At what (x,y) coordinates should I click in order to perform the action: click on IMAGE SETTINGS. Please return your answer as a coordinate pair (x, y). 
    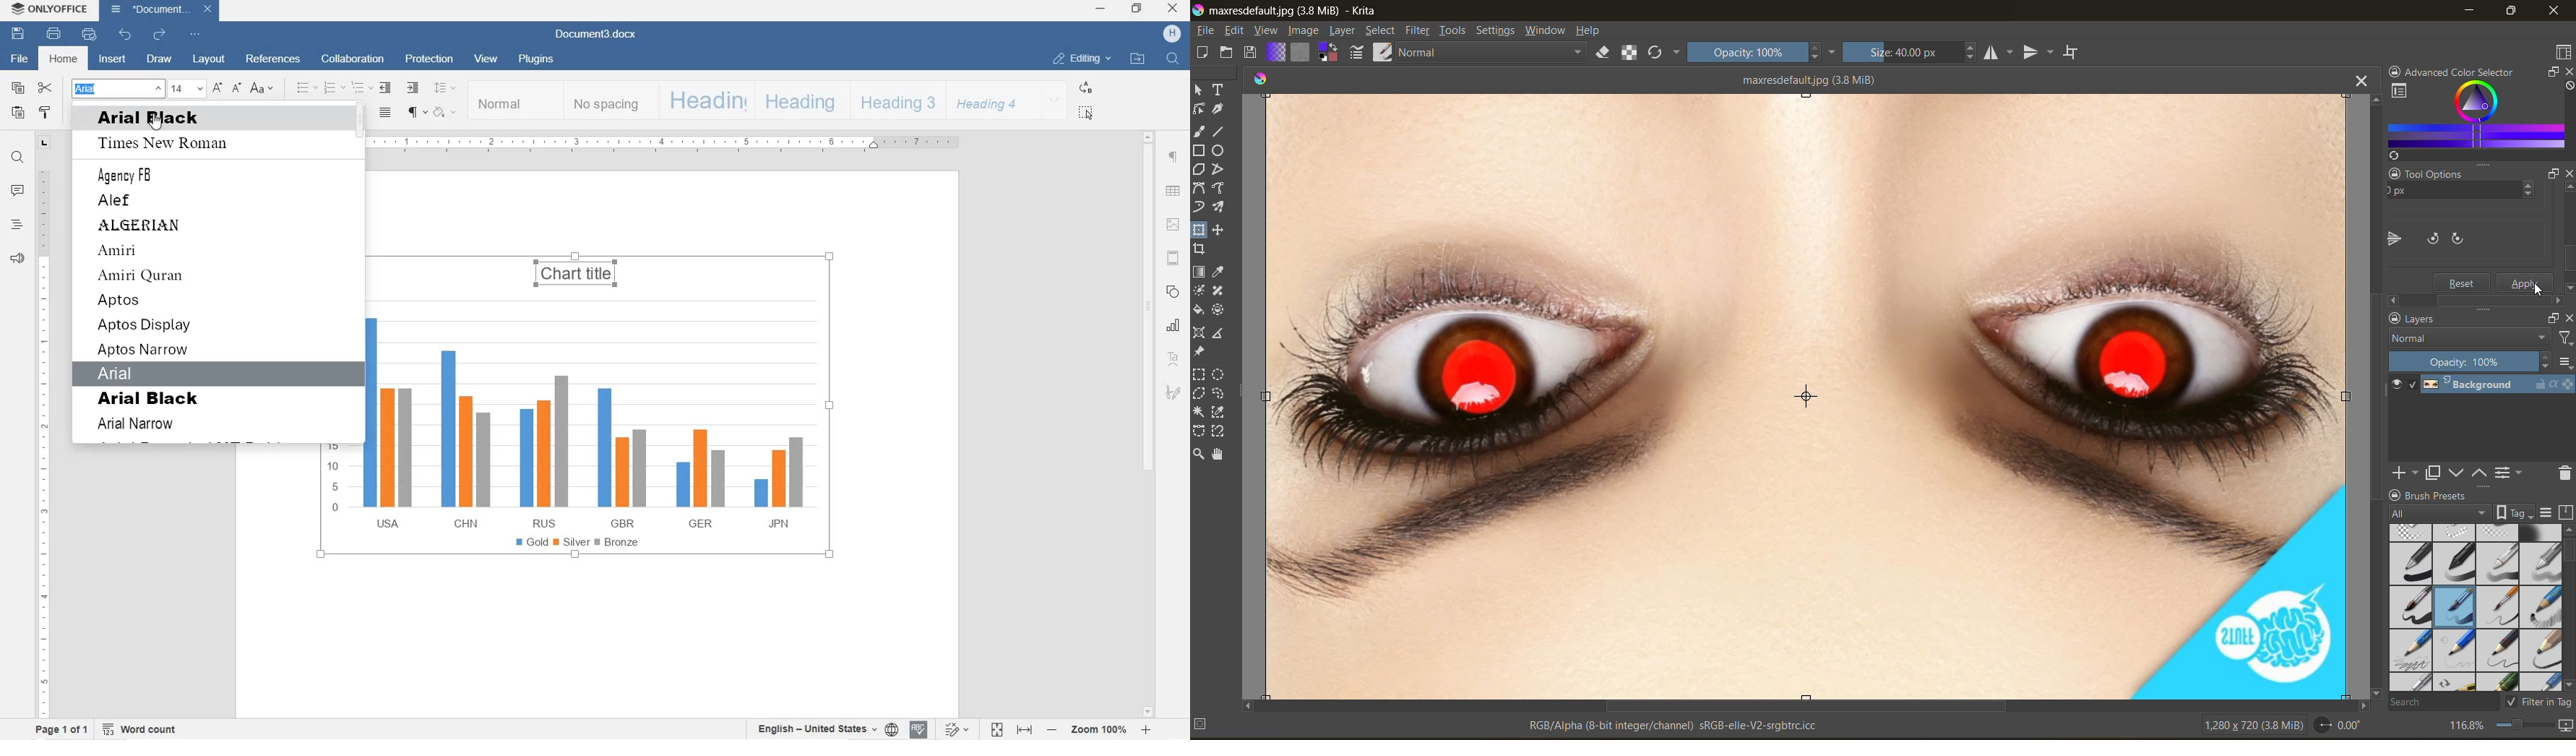
    Looking at the image, I should click on (1174, 223).